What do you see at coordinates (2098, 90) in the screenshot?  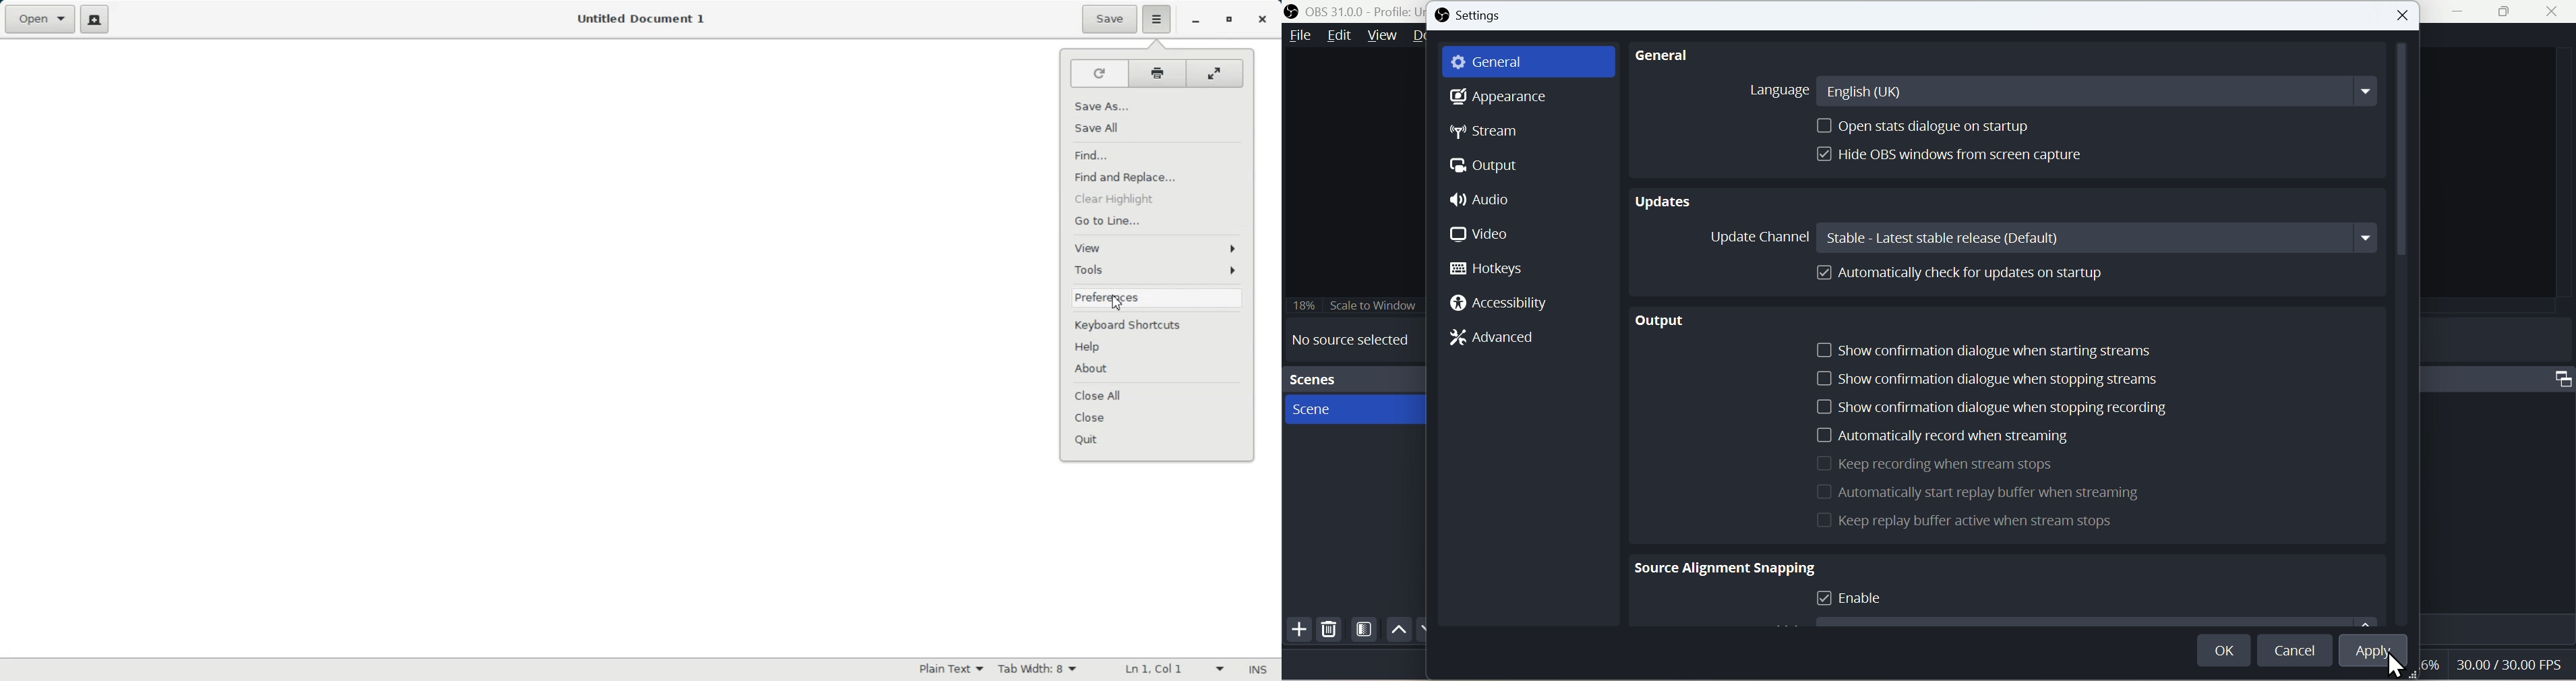 I see `English(UK)` at bounding box center [2098, 90].